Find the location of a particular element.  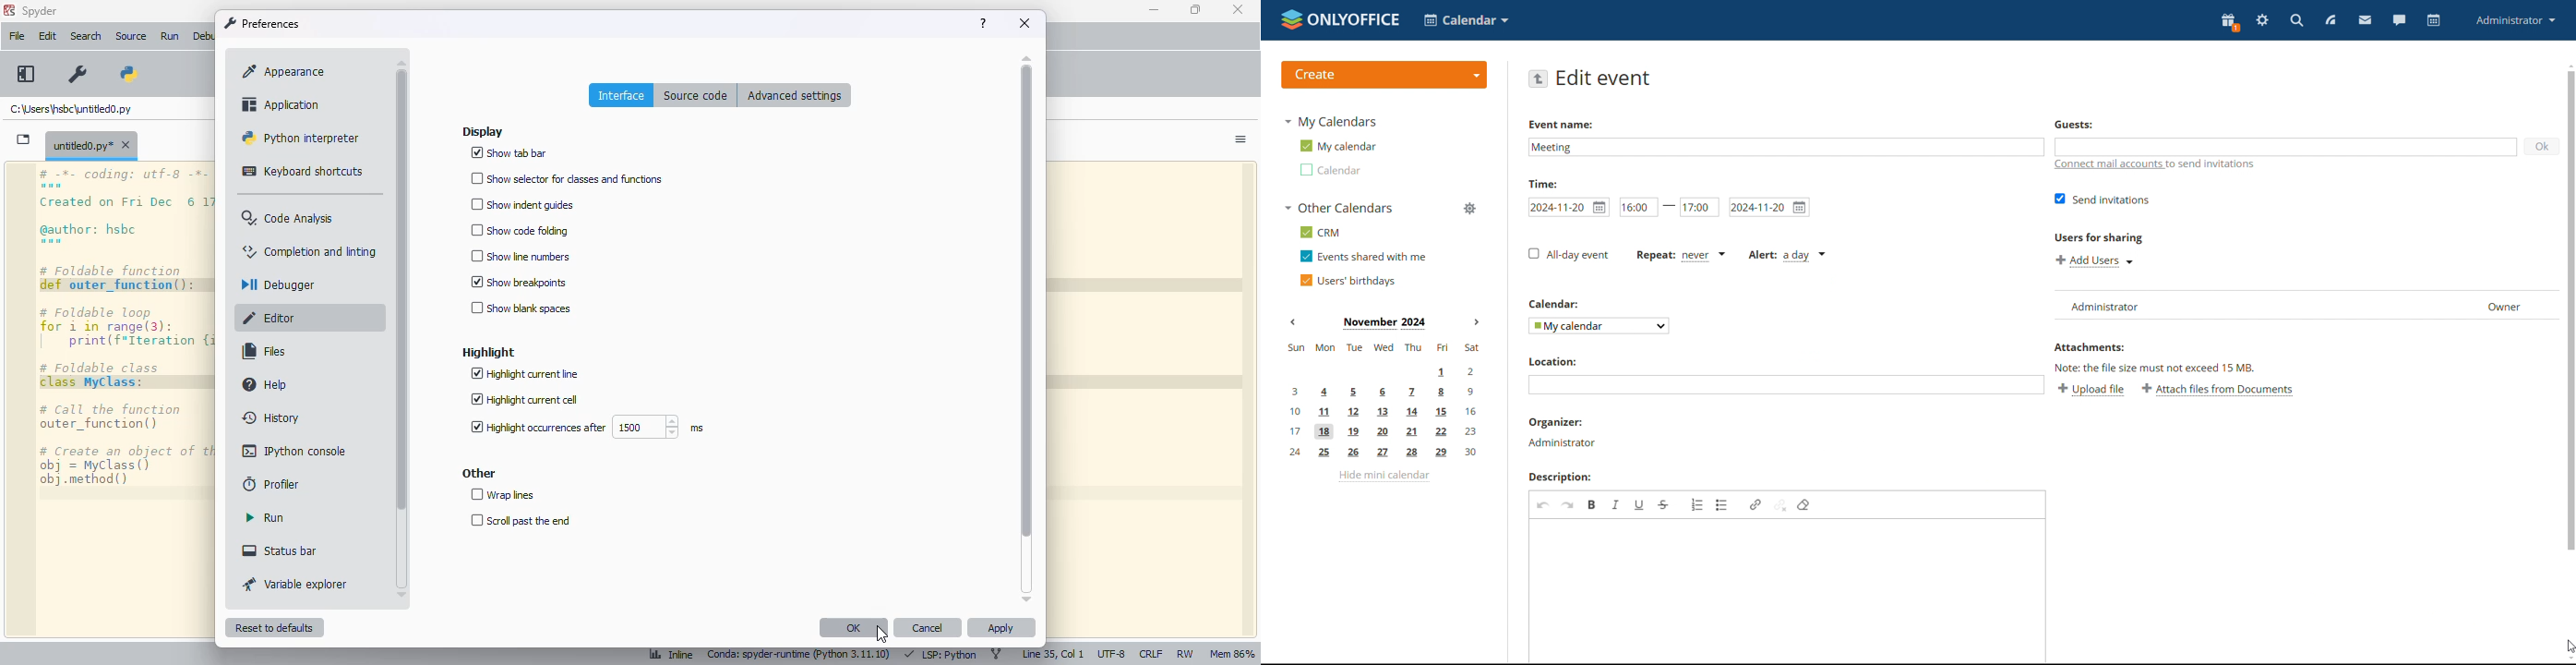

Event name is located at coordinates (1562, 124).